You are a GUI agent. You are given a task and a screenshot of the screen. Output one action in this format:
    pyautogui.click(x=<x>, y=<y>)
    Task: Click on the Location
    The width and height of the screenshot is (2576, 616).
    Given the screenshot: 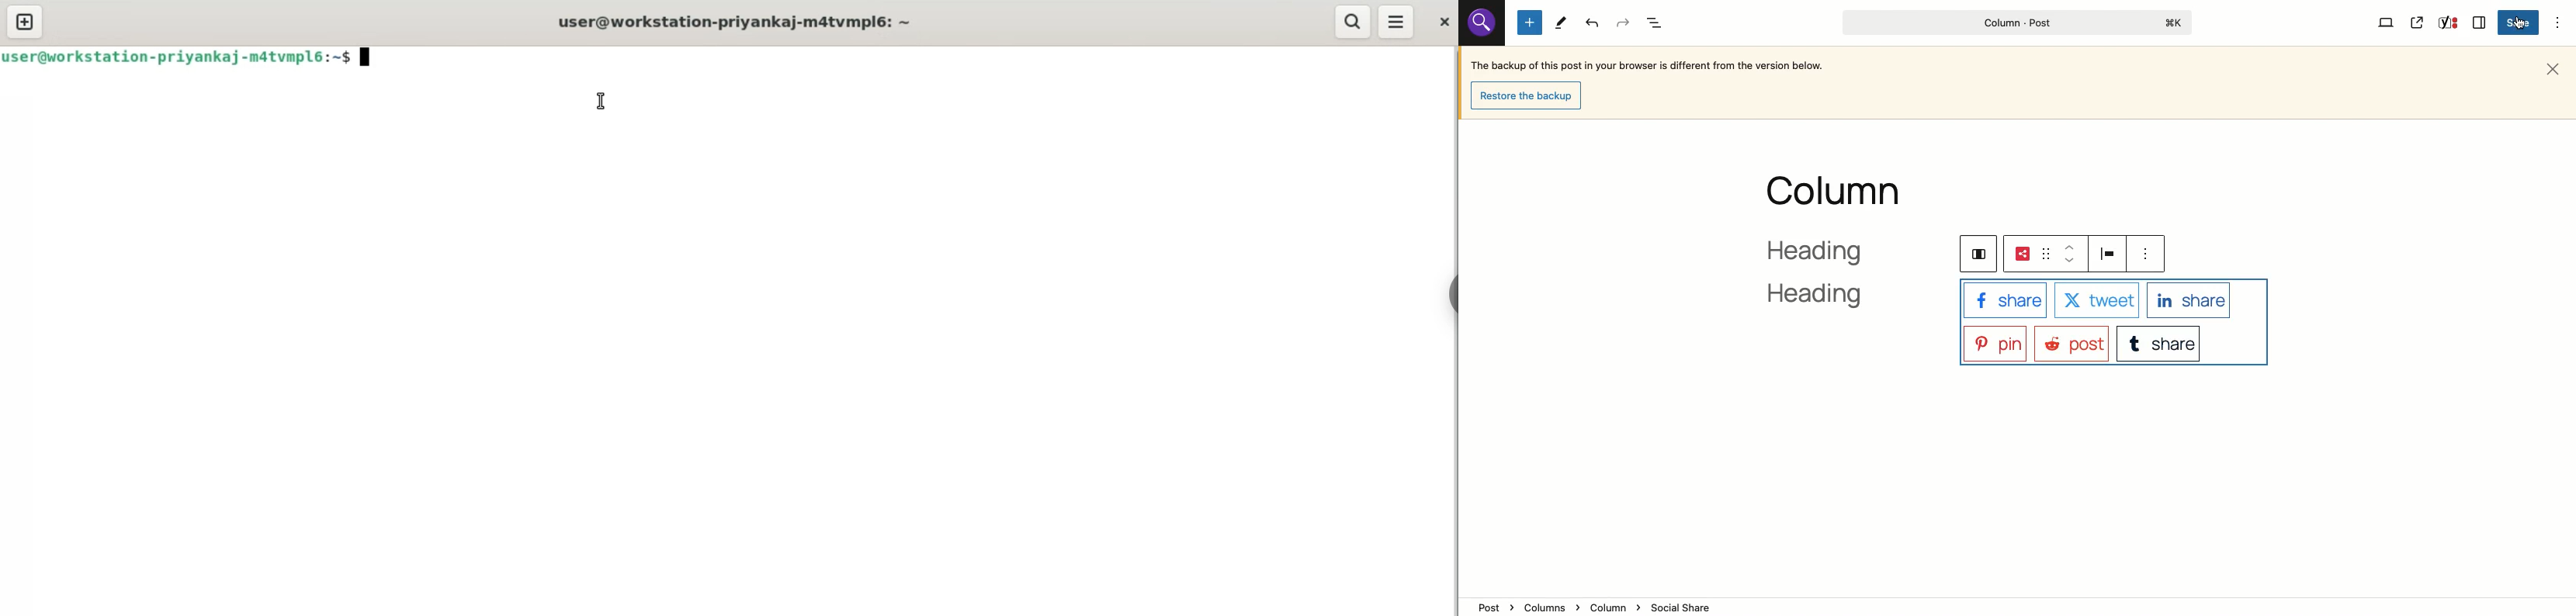 What is the action you would take?
    pyautogui.click(x=2019, y=607)
    